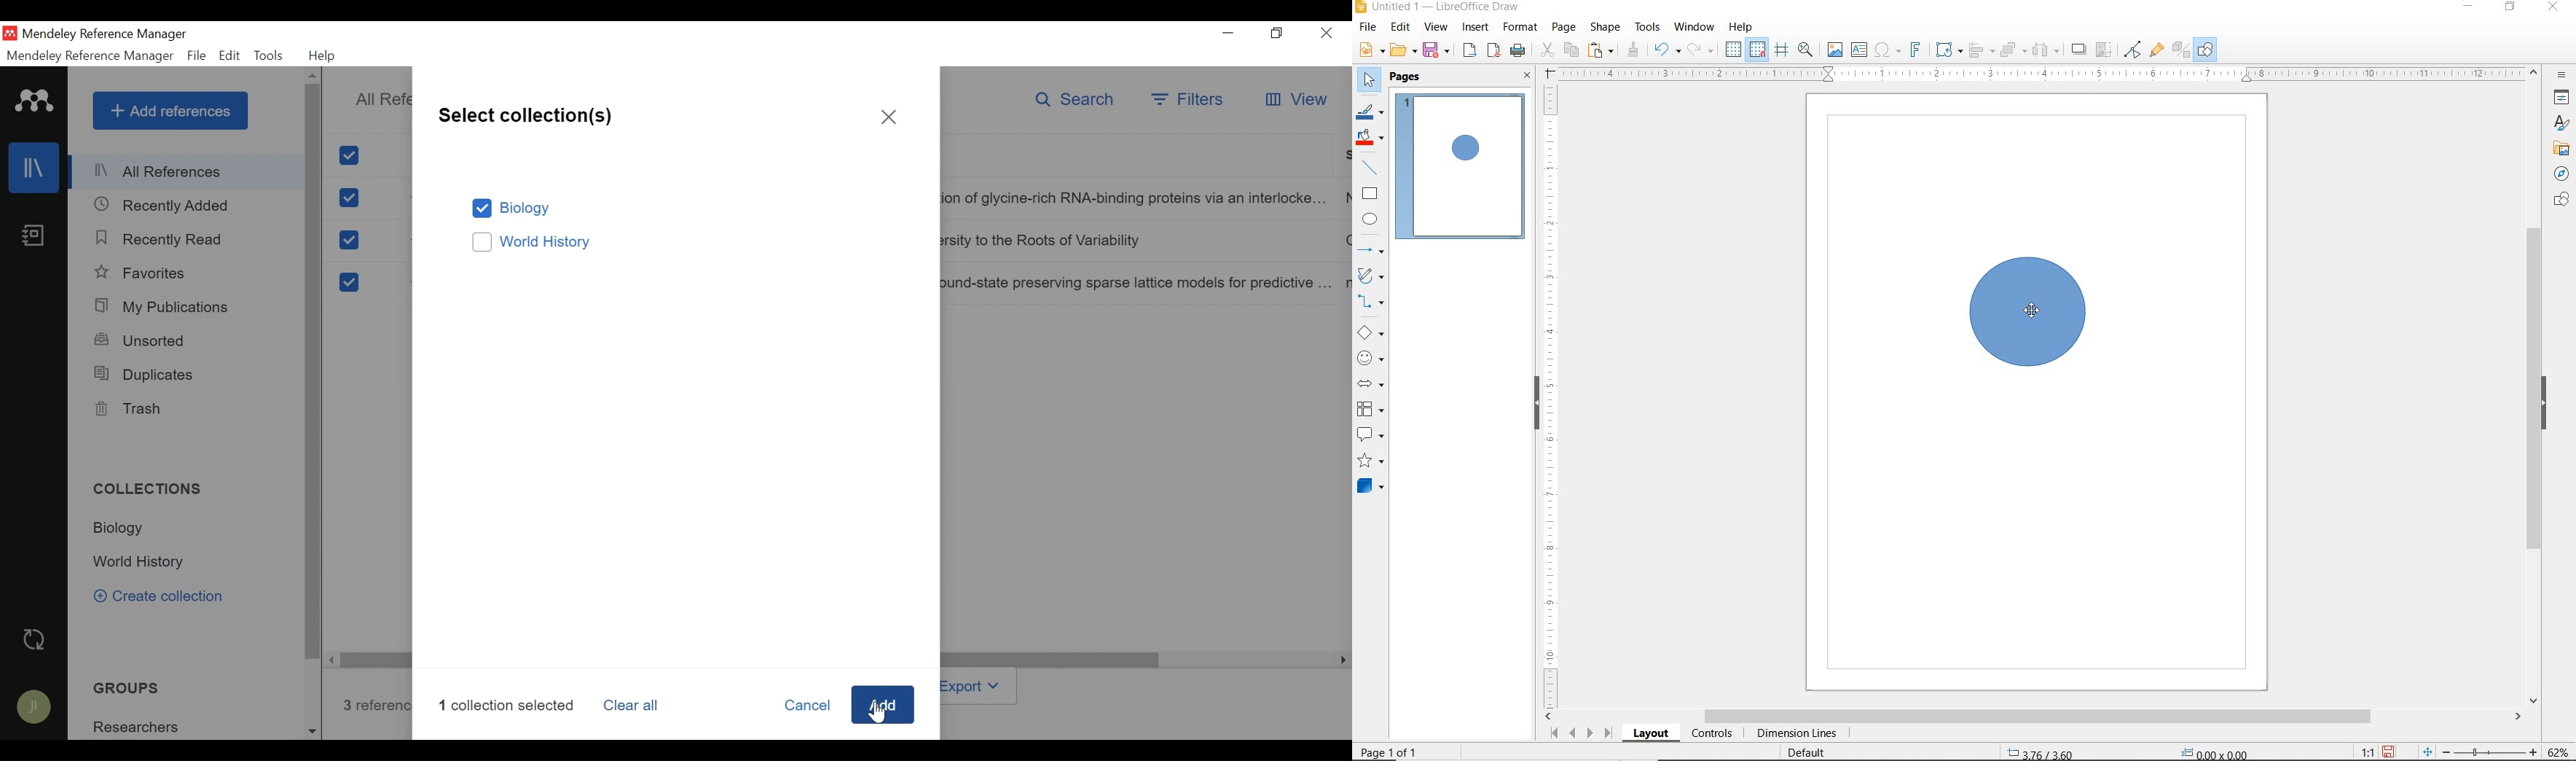  What do you see at coordinates (10, 34) in the screenshot?
I see `Mendeley Desktop Icon` at bounding box center [10, 34].